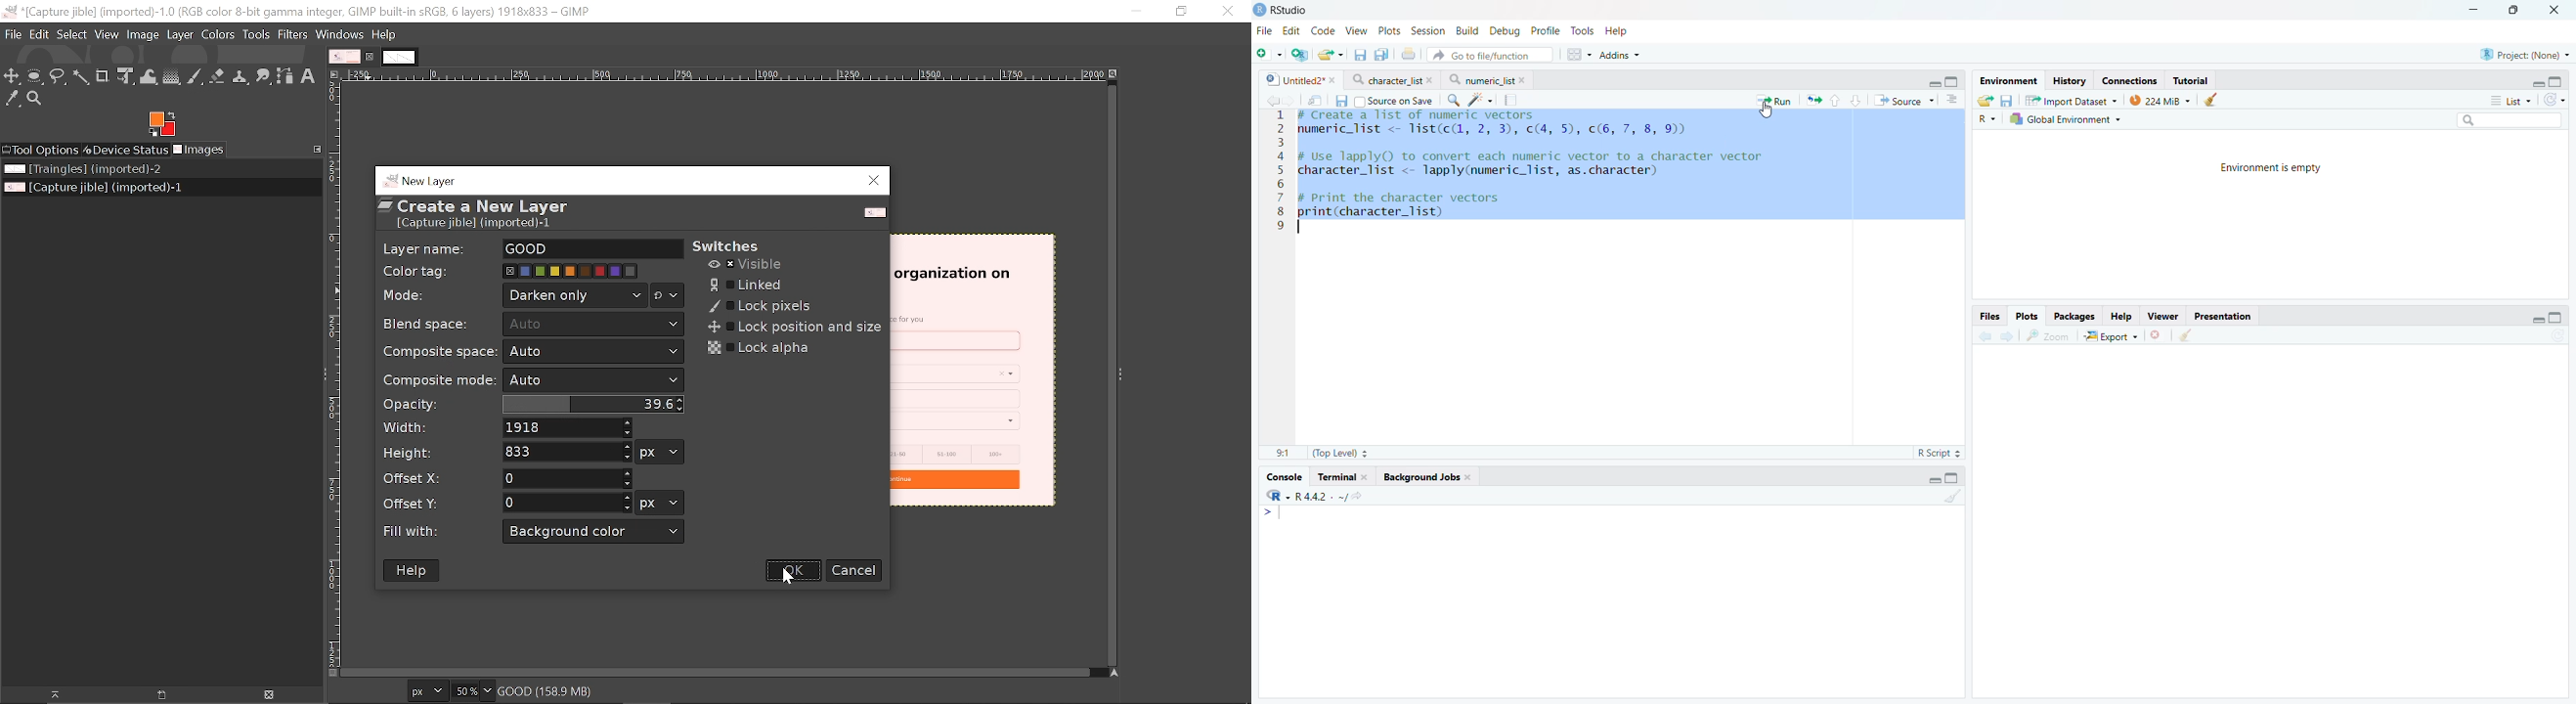 The width and height of the screenshot is (2576, 728). What do you see at coordinates (1629, 165) in the screenshot?
I see `# Create a list of numeric vectors

numeric_list <- list(c(, 2, 3), c(4, 5), c(6, 7, 8, 9)

# Use lapply() to convert each numeric vector to a character vector
character_list <- lapply(numeric_list, as.character)

# Print the character vectors

print(character_Tist)` at bounding box center [1629, 165].